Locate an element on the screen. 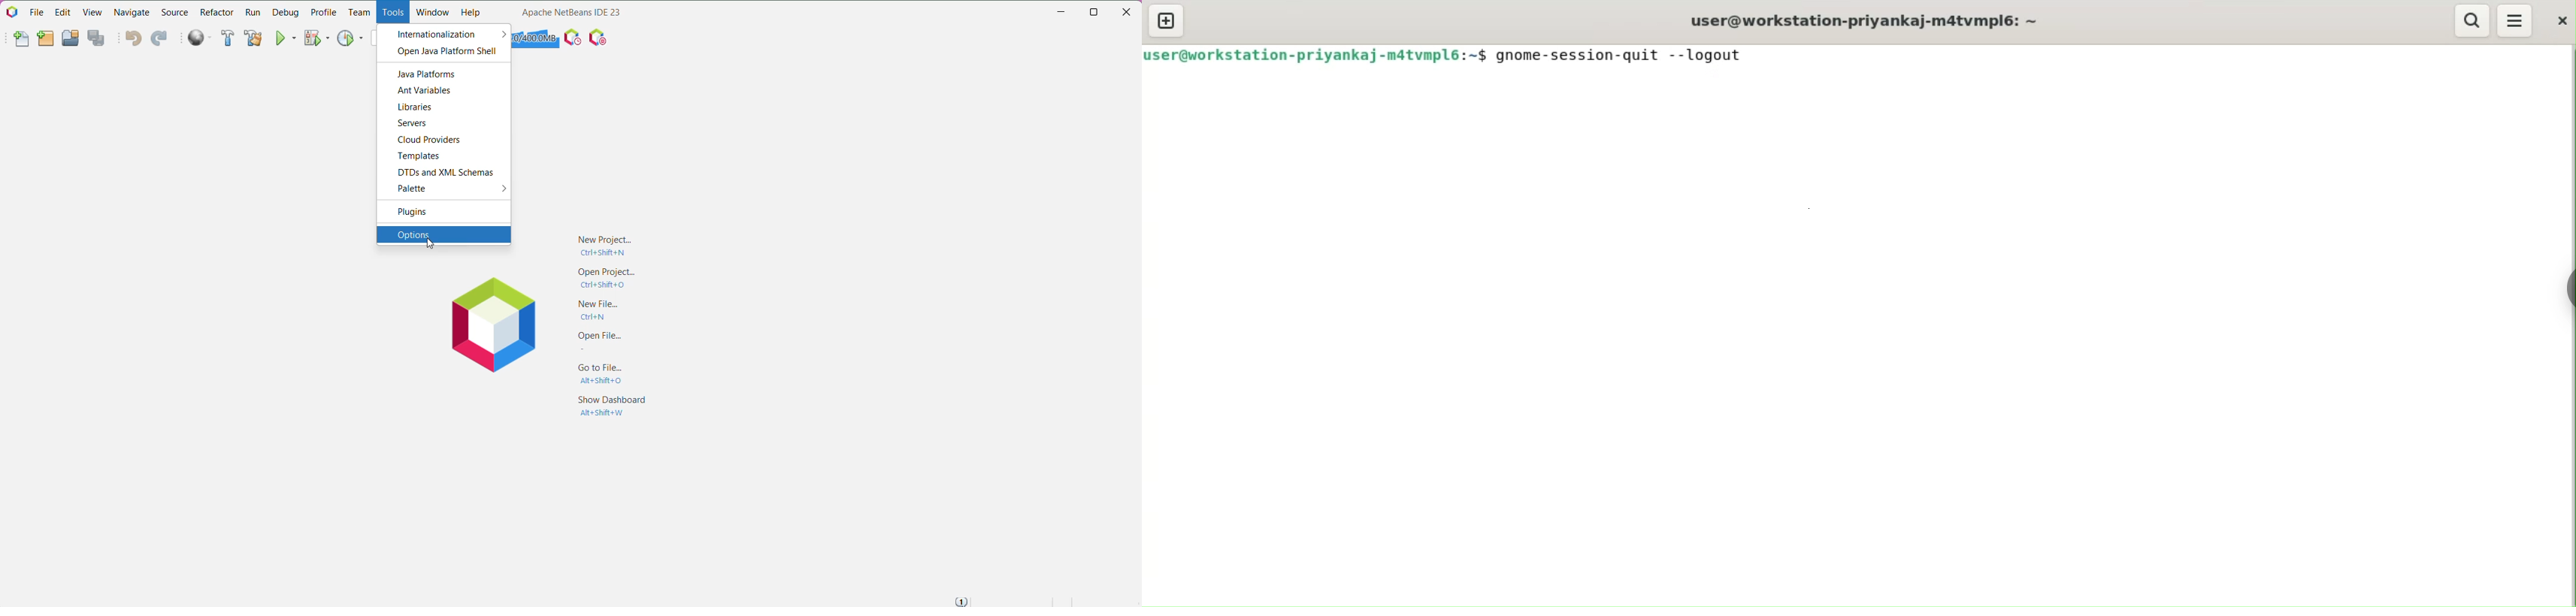 The image size is (2576, 616). menu is located at coordinates (2514, 21).